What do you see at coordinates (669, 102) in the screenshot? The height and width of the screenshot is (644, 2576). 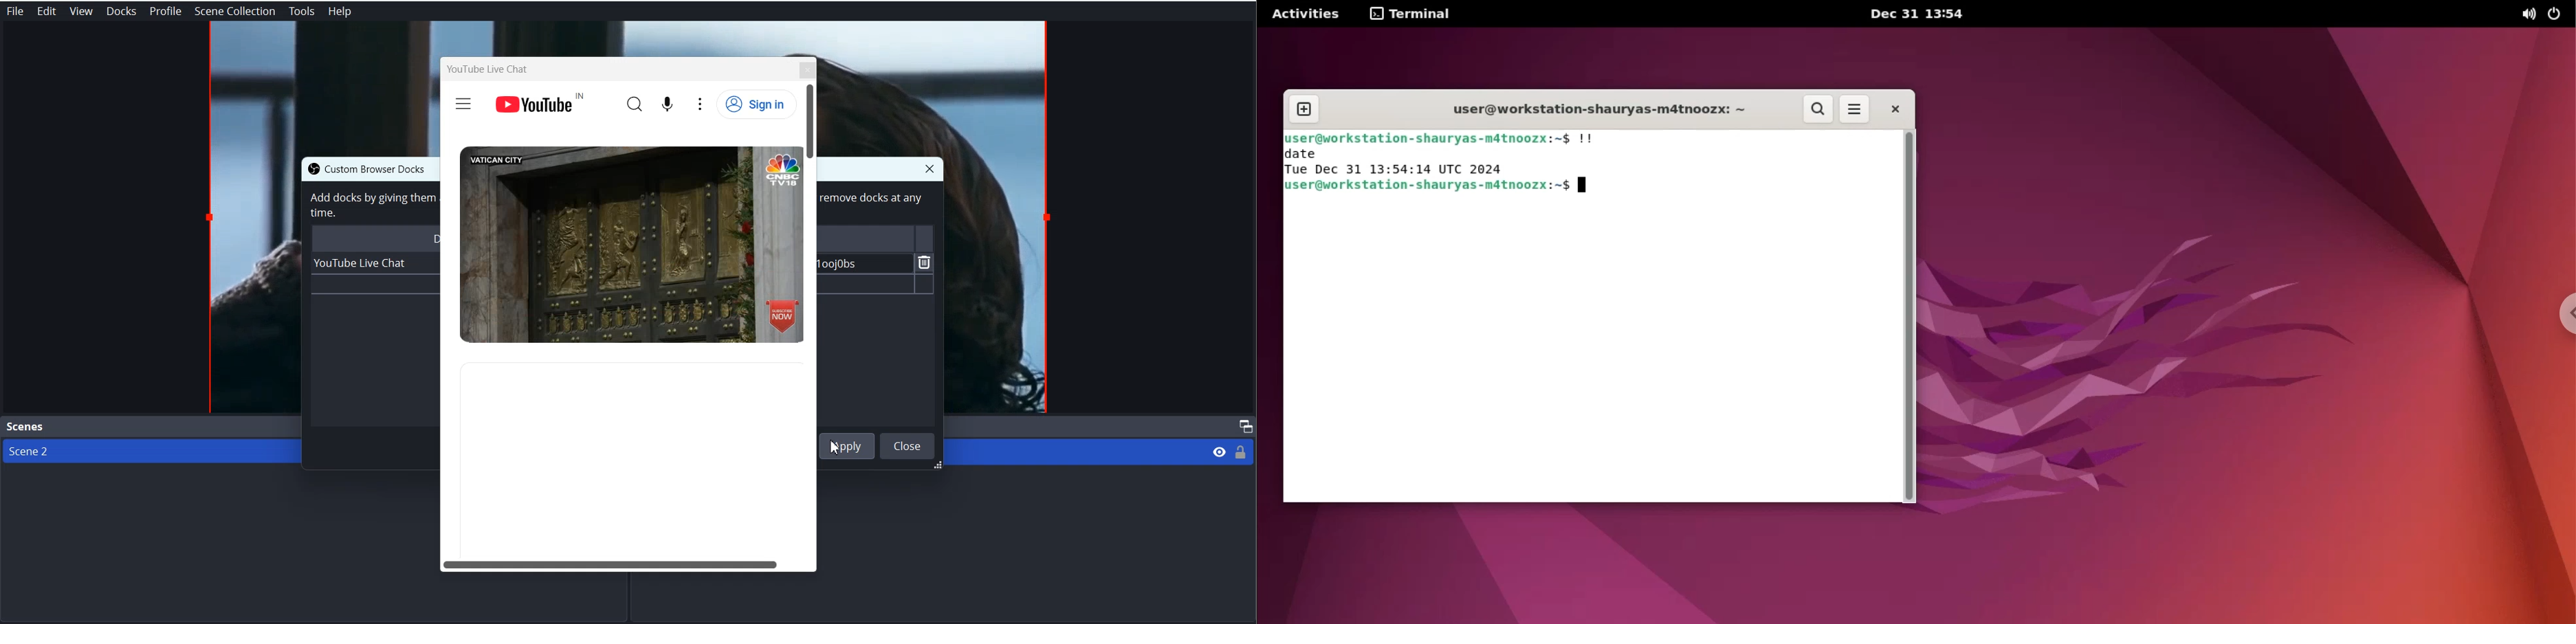 I see `Search with your voice` at bounding box center [669, 102].